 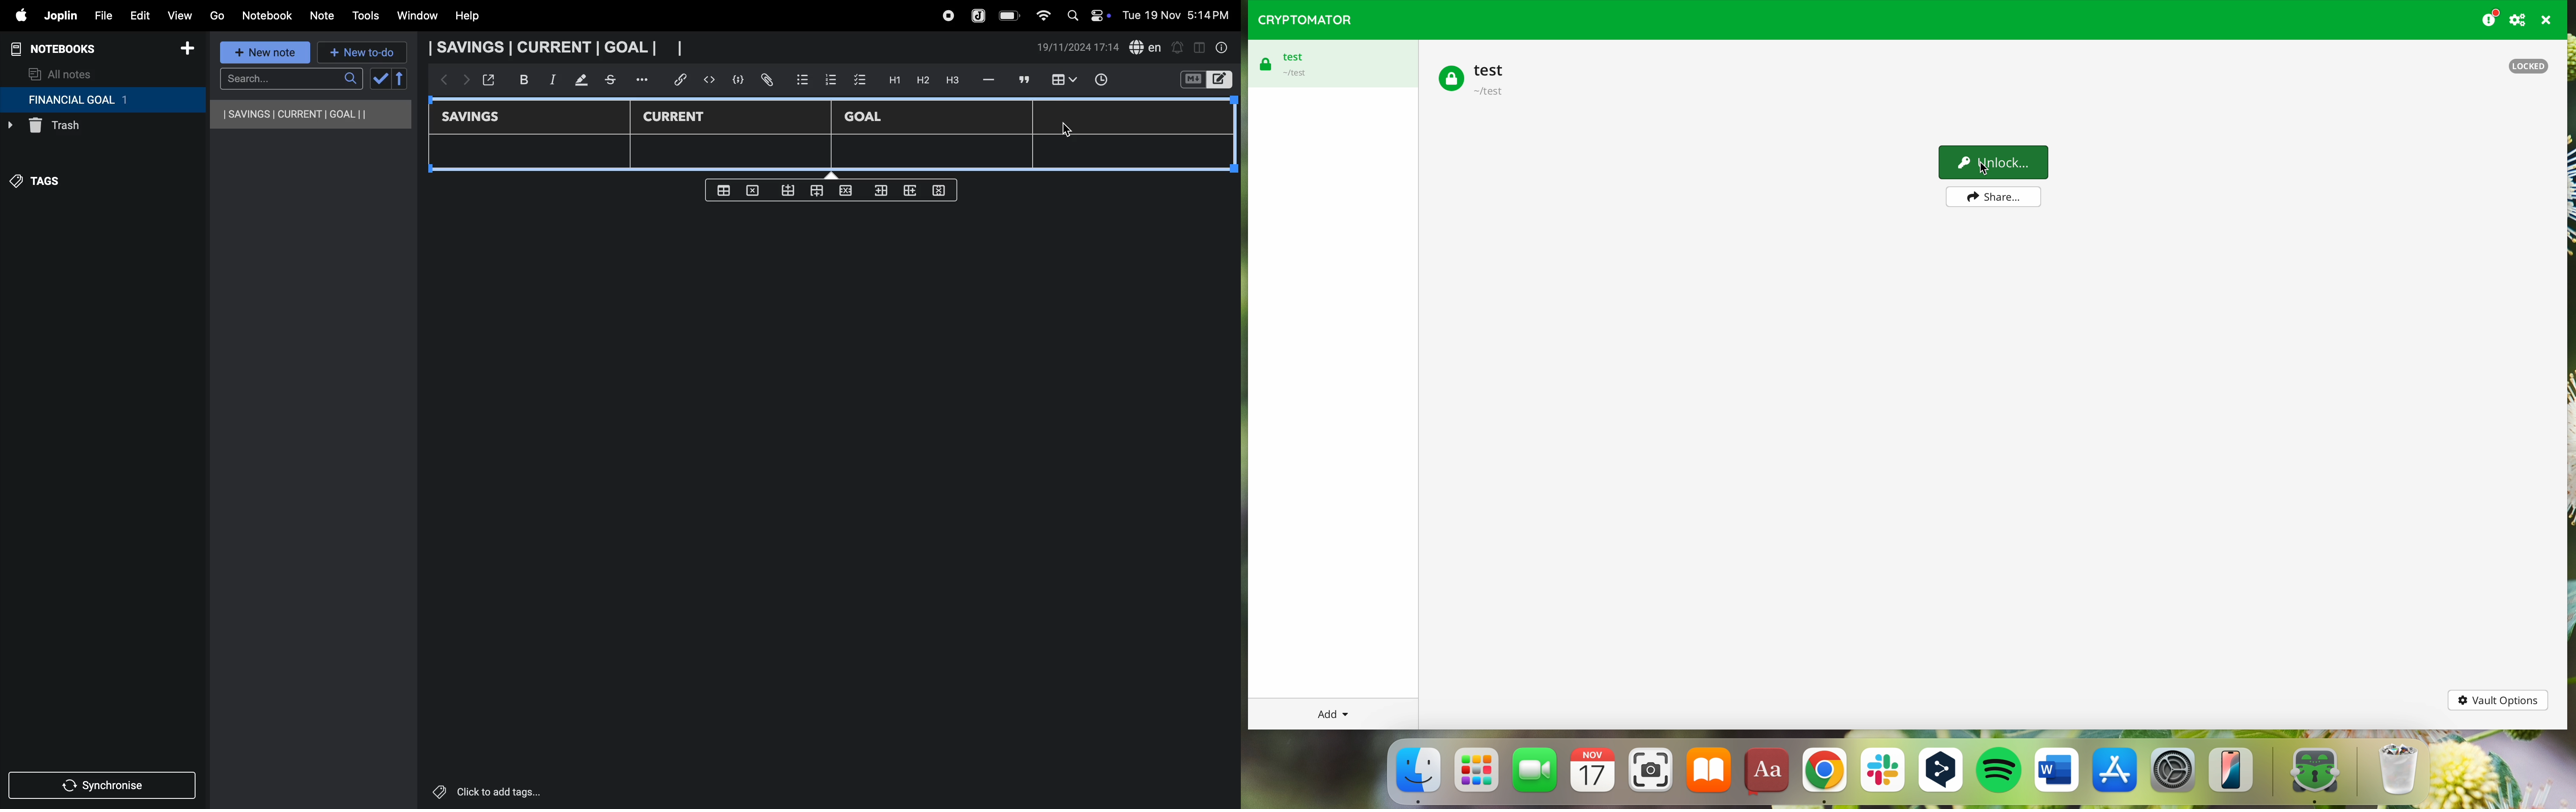 I want to click on from top, so click(x=815, y=192).